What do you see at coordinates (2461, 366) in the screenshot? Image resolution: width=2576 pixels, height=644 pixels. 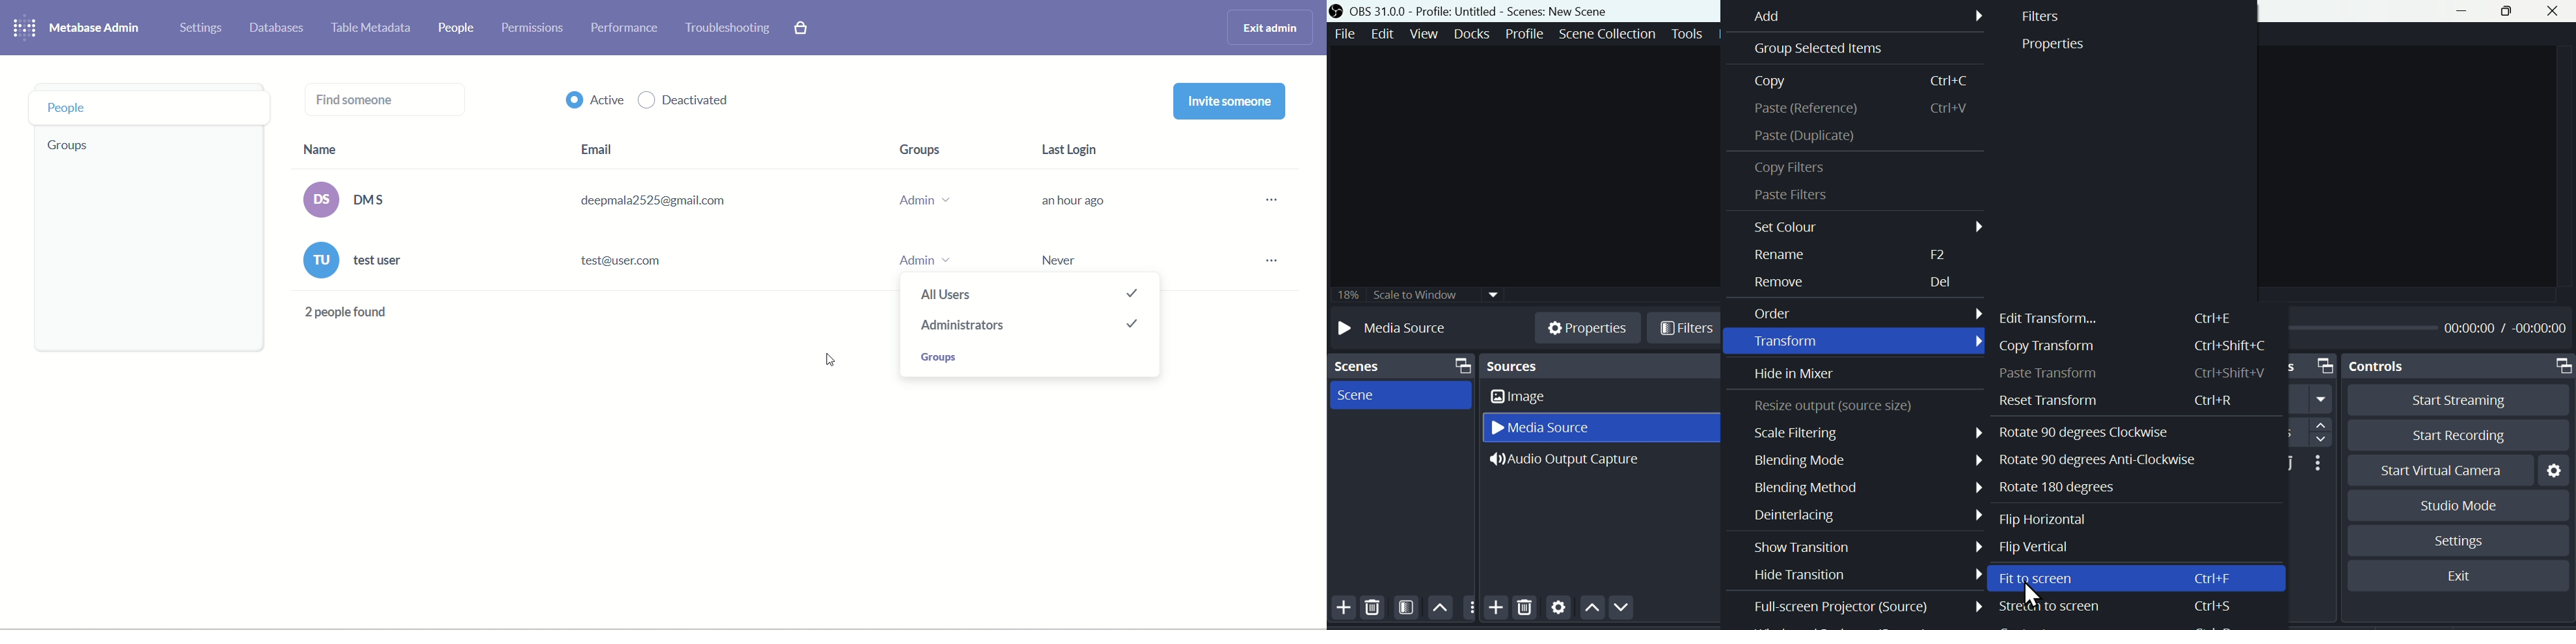 I see `Controls` at bounding box center [2461, 366].